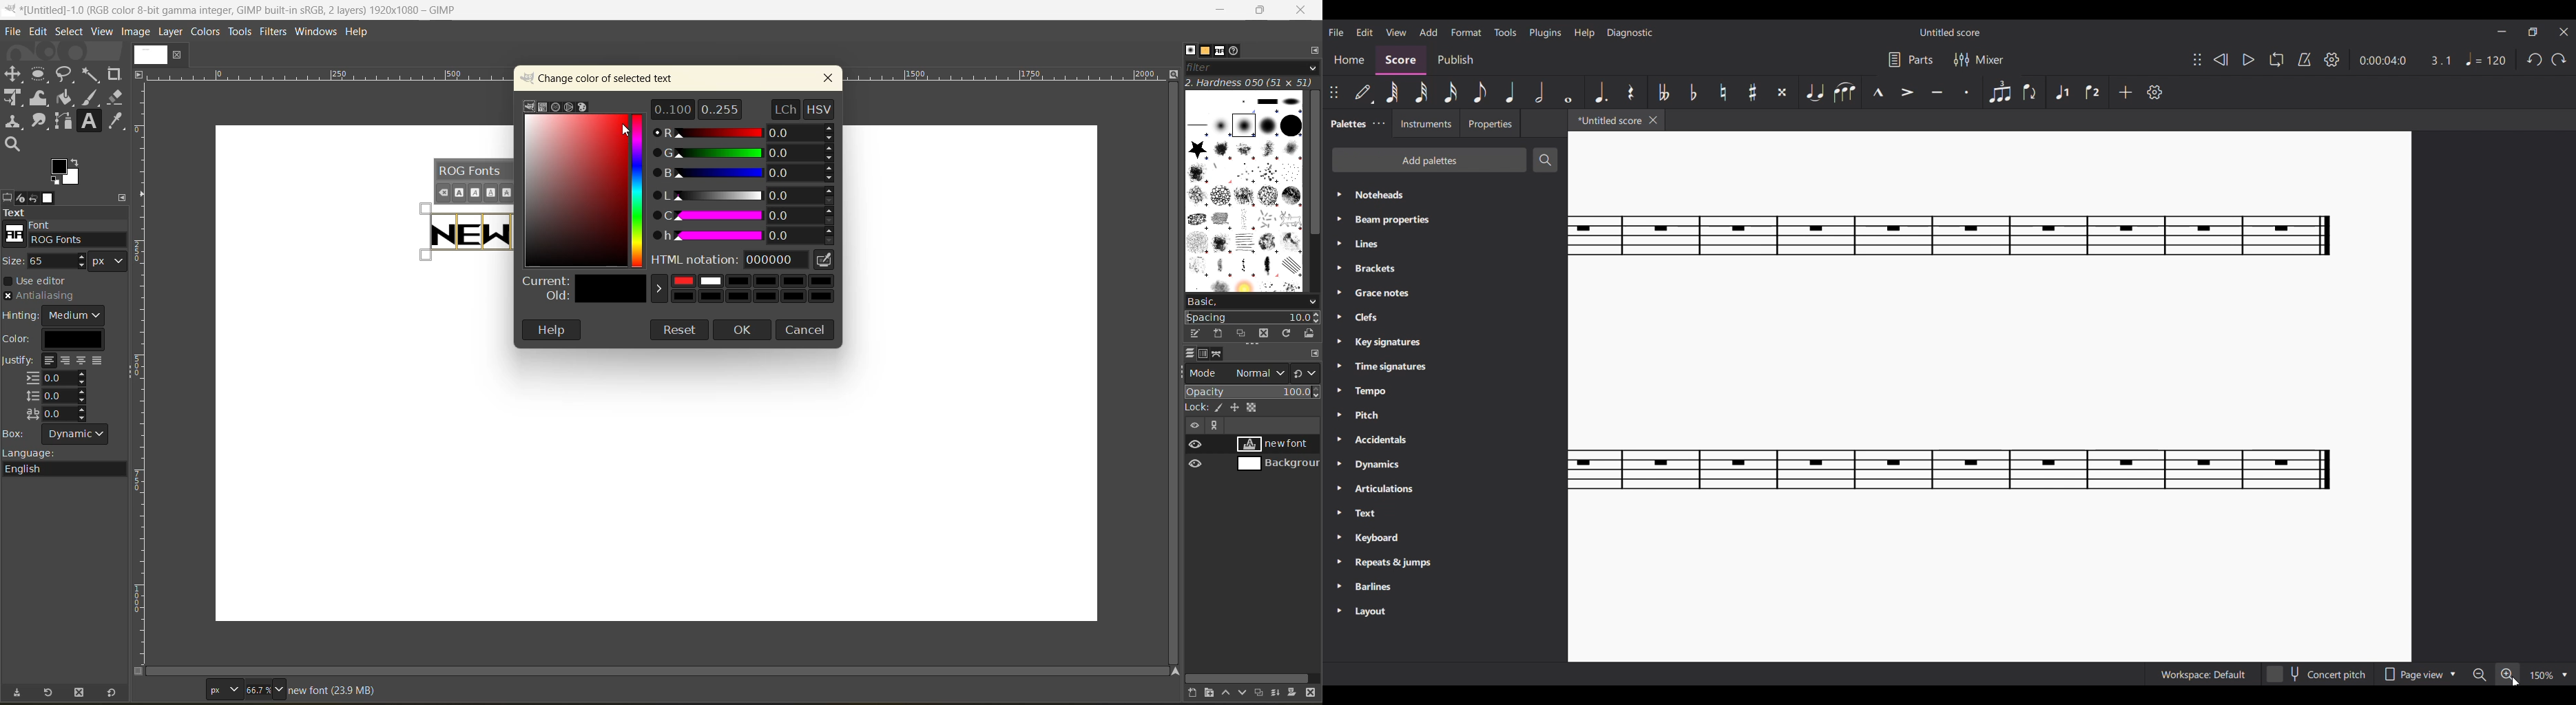 The height and width of the screenshot is (728, 2576). Describe the element at coordinates (829, 79) in the screenshot. I see `close` at that location.